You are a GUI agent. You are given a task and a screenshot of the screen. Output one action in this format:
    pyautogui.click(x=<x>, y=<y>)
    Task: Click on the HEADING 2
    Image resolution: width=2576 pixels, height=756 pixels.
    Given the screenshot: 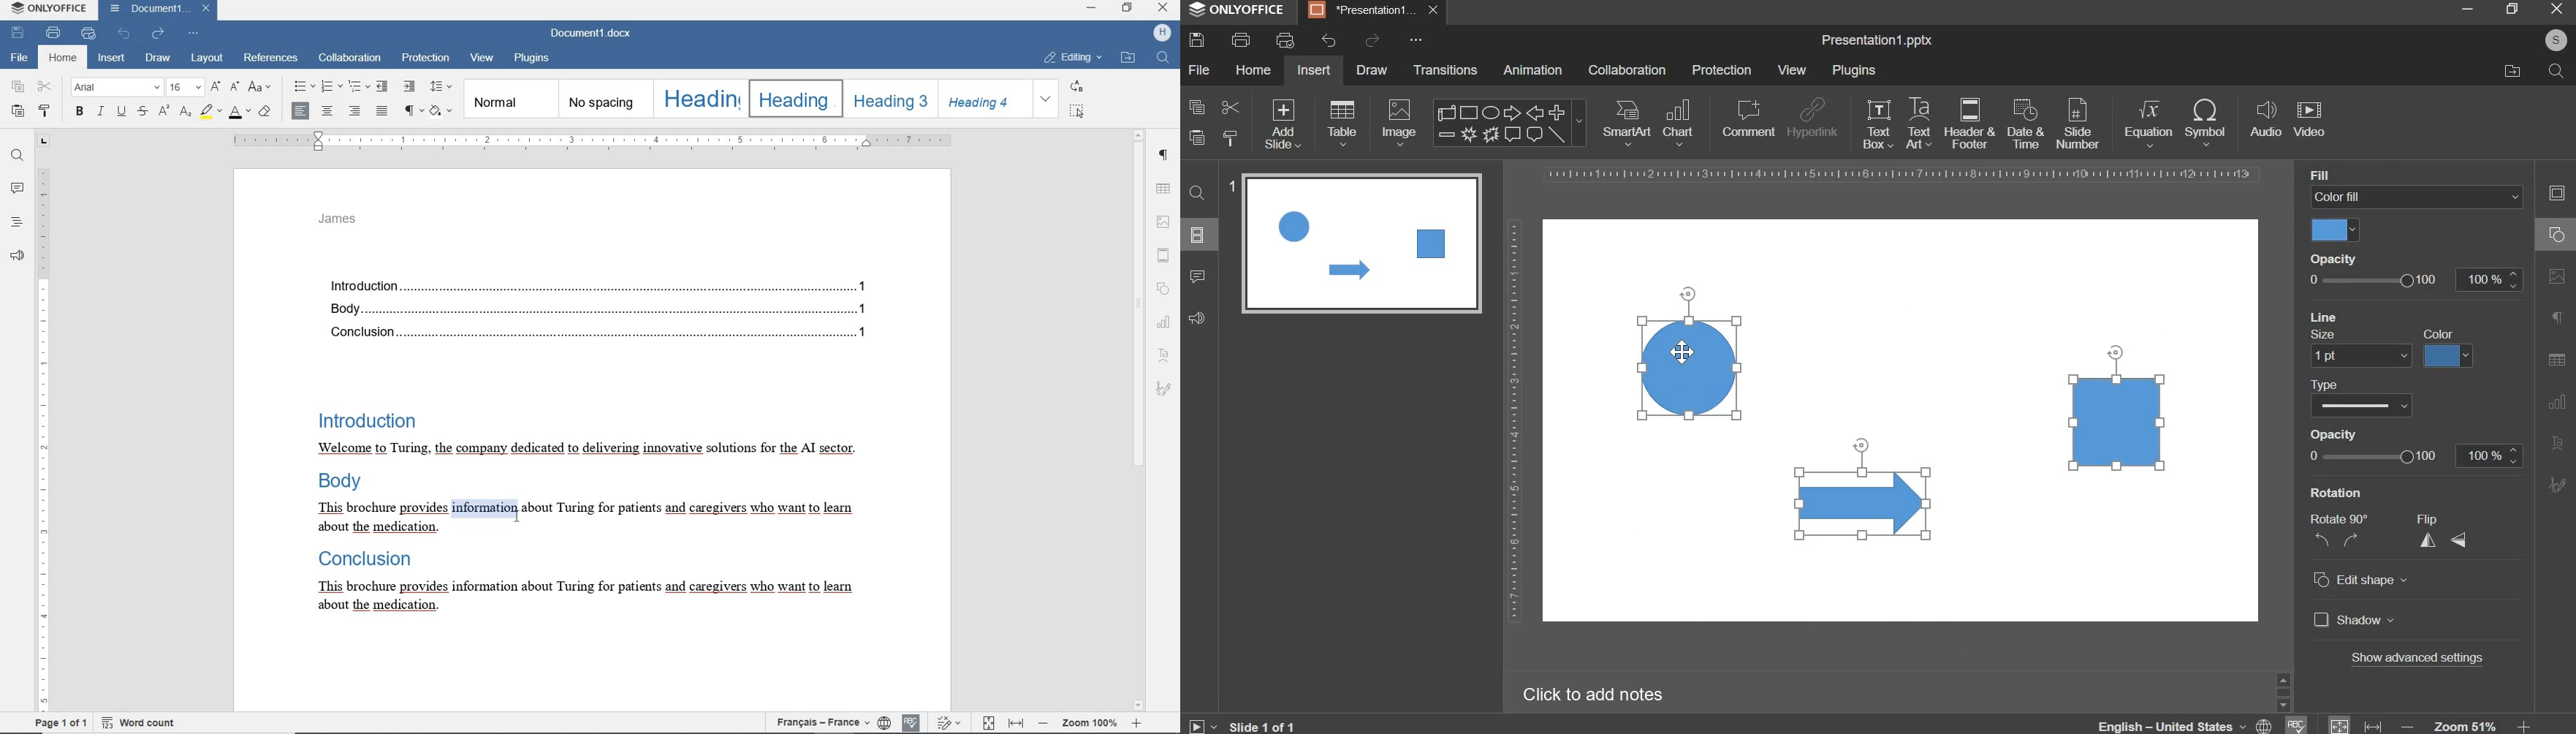 What is the action you would take?
    pyautogui.click(x=794, y=98)
    